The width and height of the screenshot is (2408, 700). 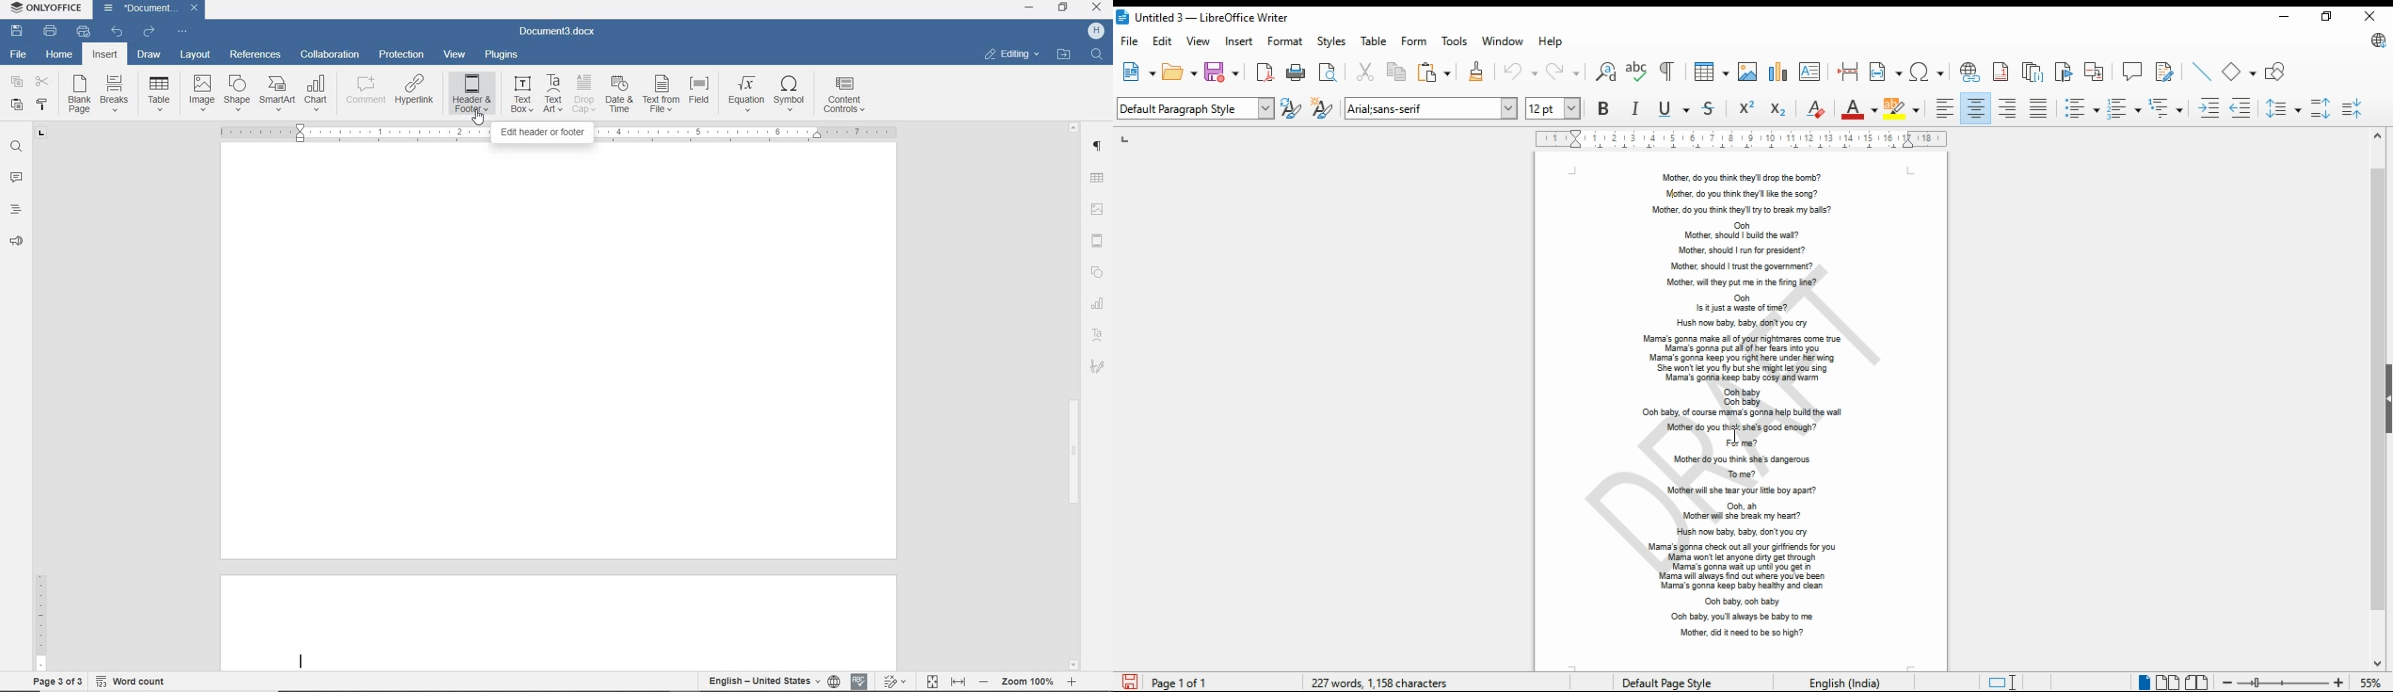 I want to click on cut, so click(x=1367, y=71).